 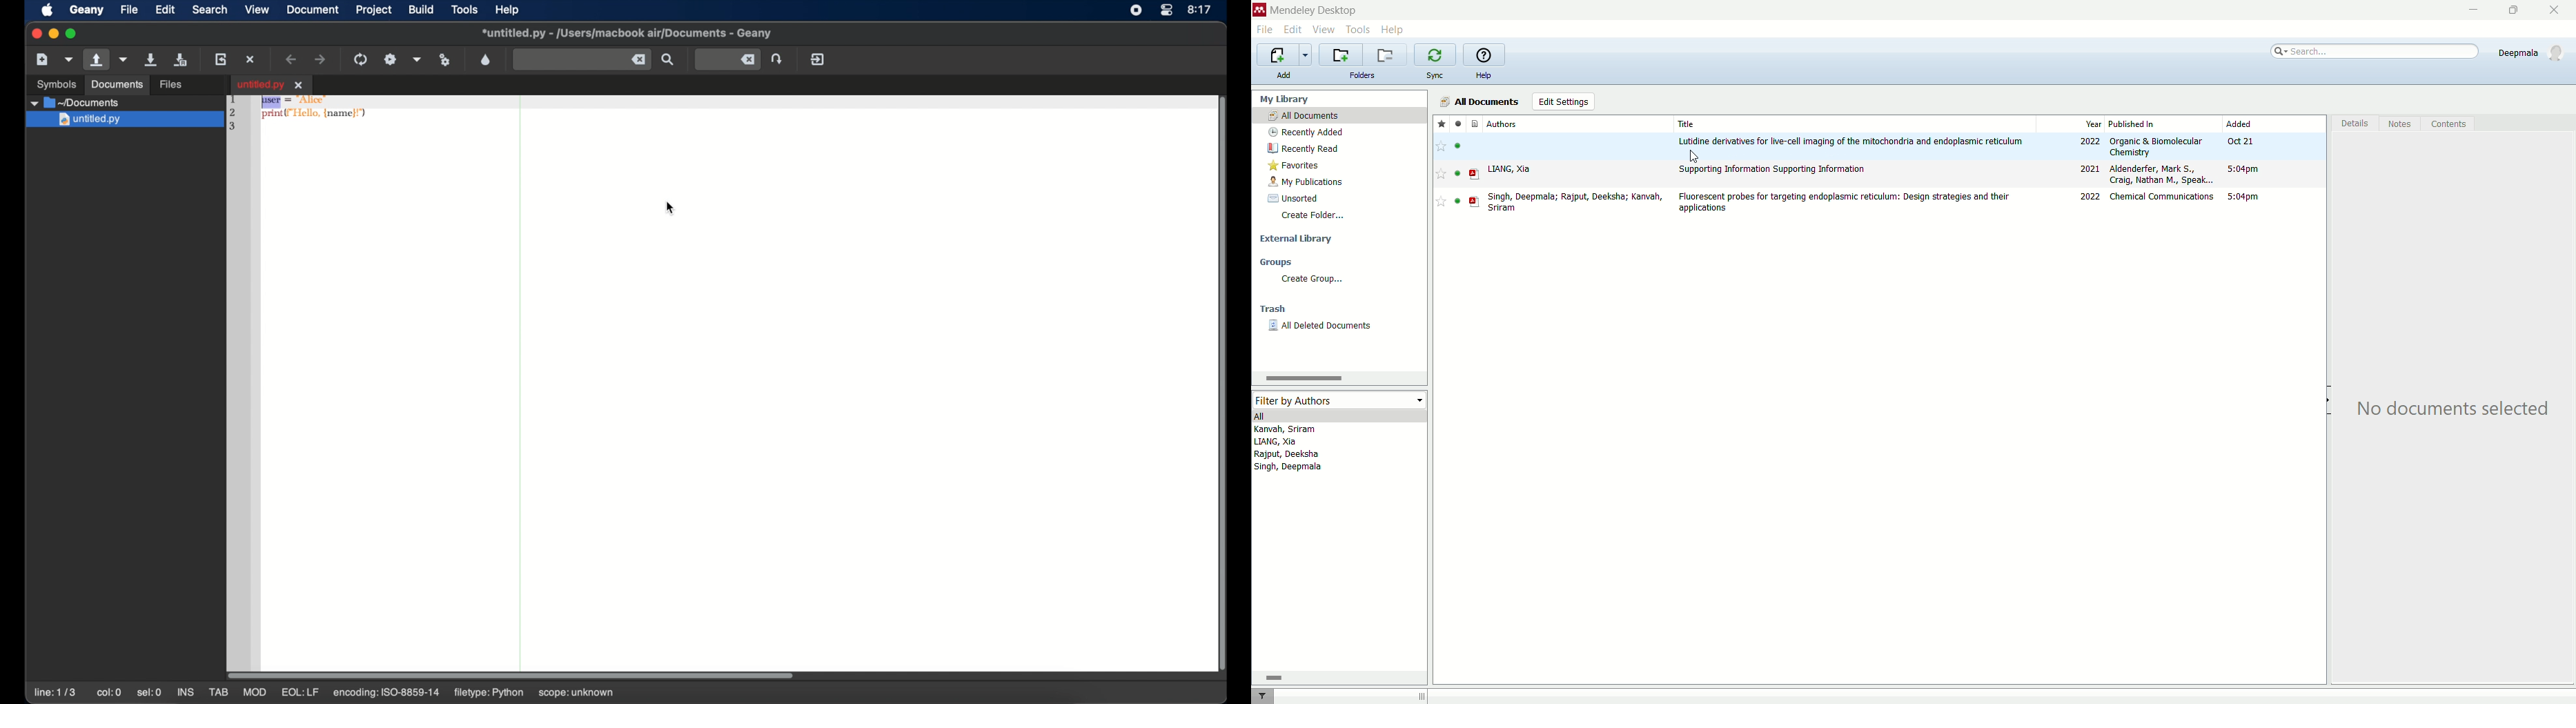 What do you see at coordinates (1304, 133) in the screenshot?
I see `recently added` at bounding box center [1304, 133].